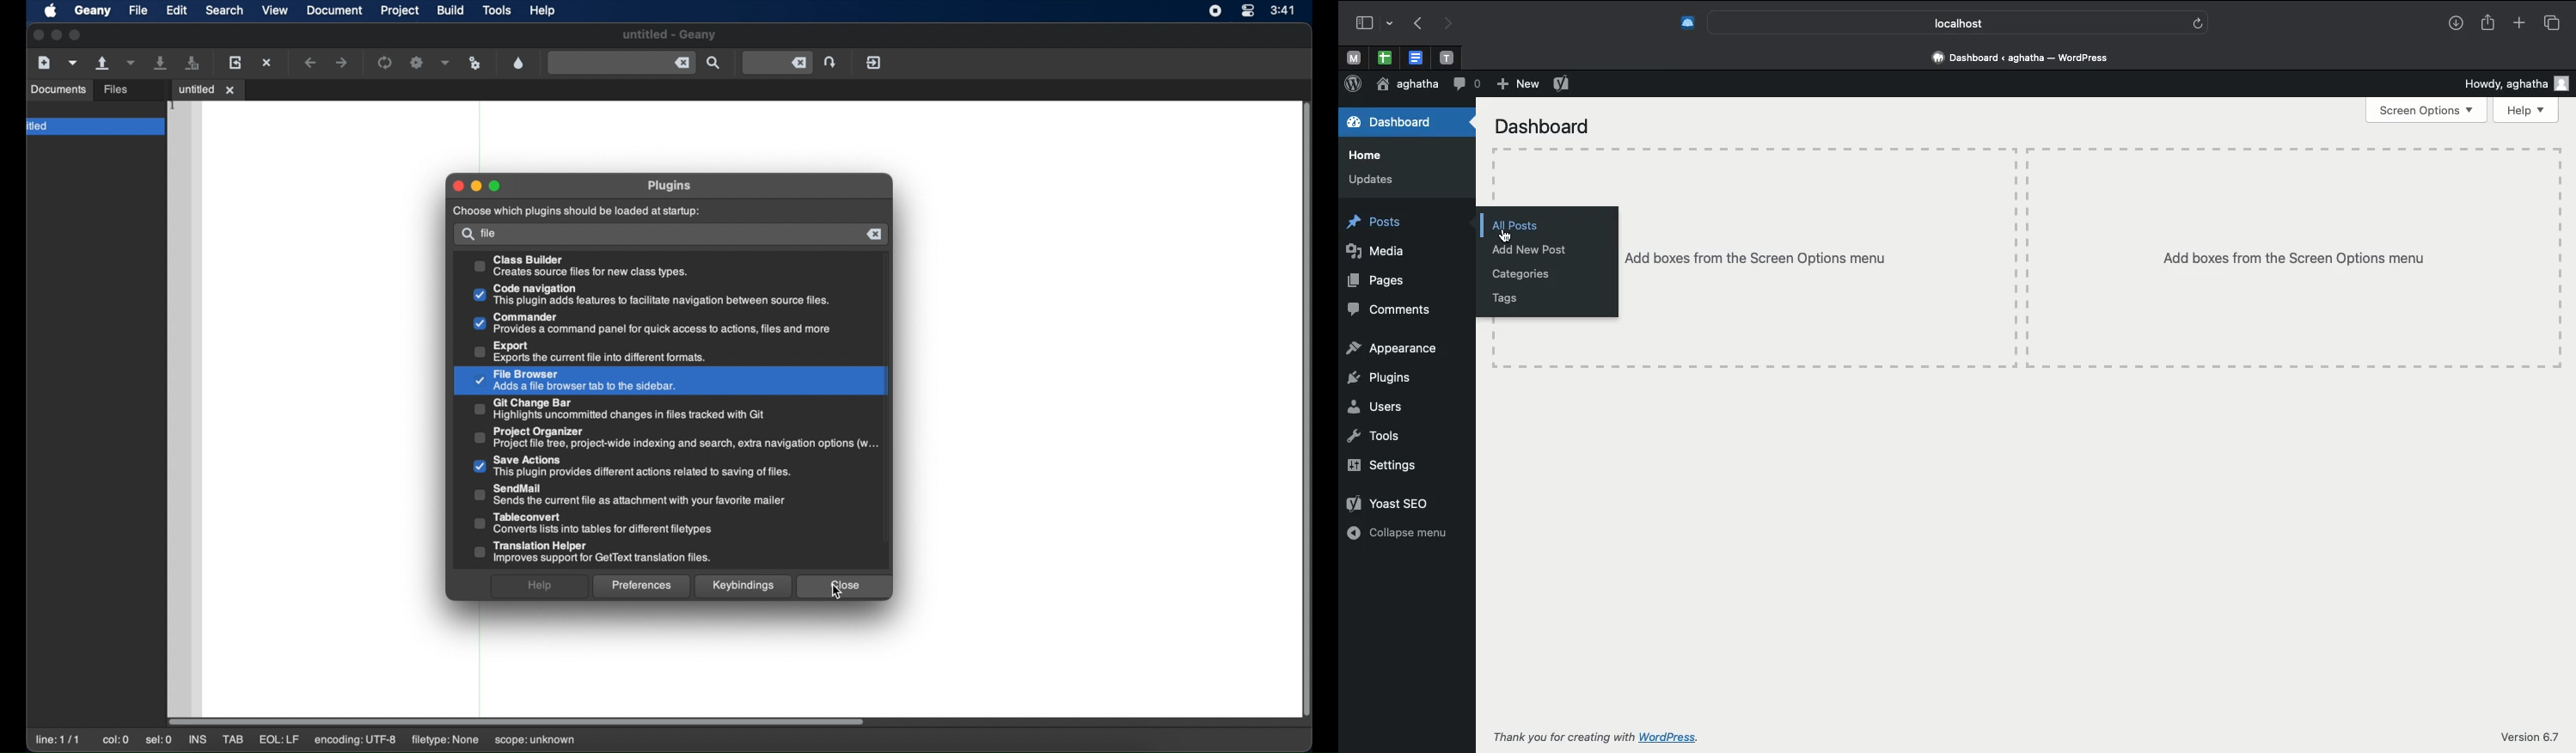 The width and height of the screenshot is (2576, 756). Describe the element at coordinates (278, 739) in the screenshot. I see `eql: lf` at that location.